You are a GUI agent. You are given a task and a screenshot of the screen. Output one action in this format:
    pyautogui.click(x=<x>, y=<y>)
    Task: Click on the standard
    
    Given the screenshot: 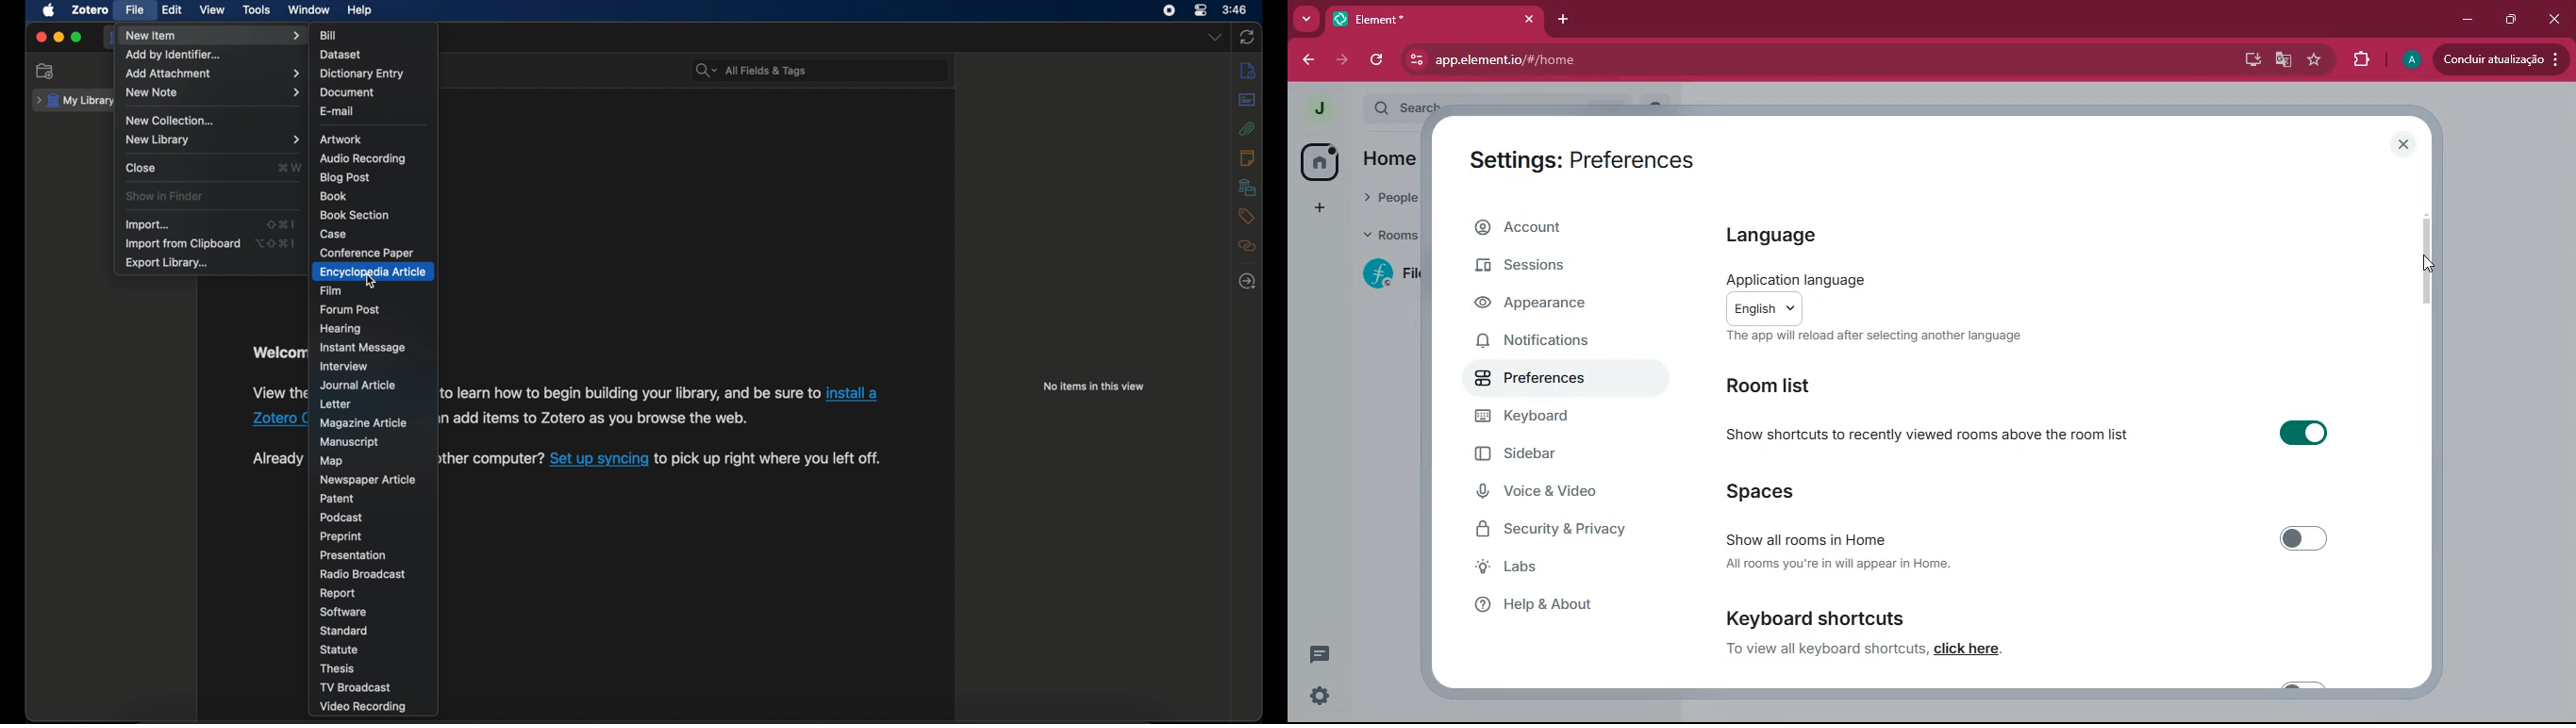 What is the action you would take?
    pyautogui.click(x=345, y=631)
    